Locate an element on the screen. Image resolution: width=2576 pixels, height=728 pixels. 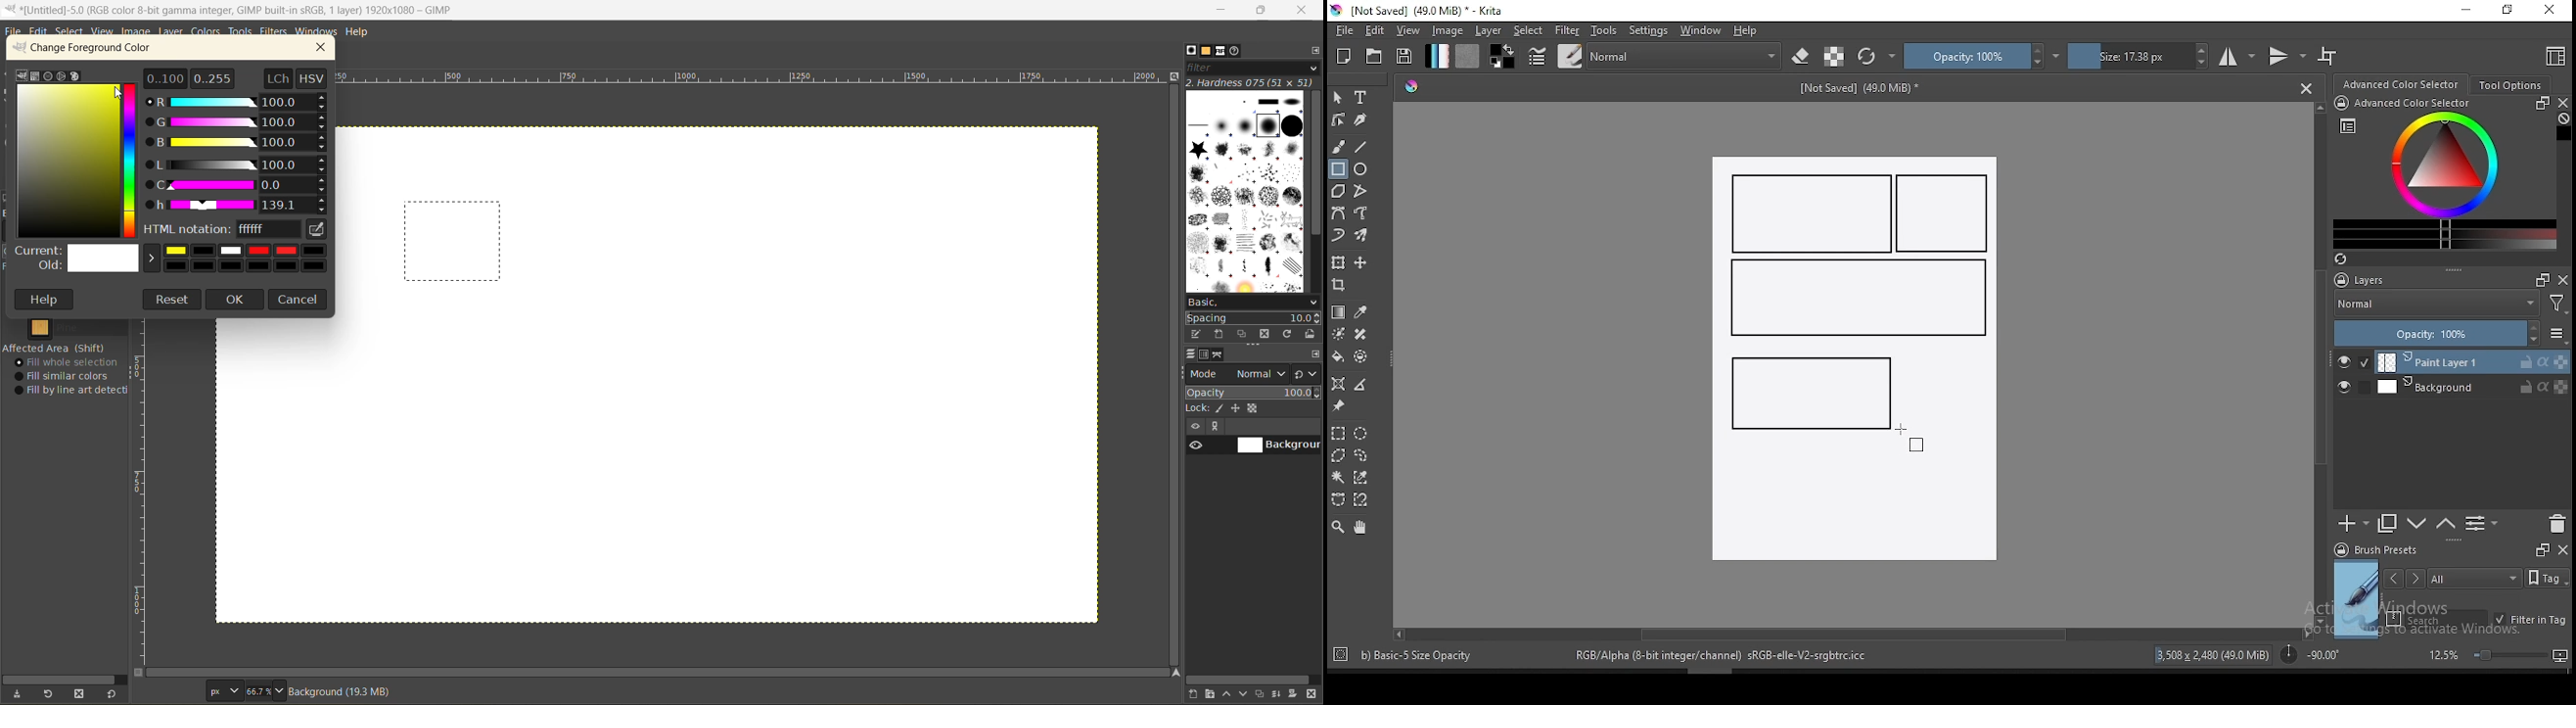
create a new layer is located at coordinates (1195, 695).